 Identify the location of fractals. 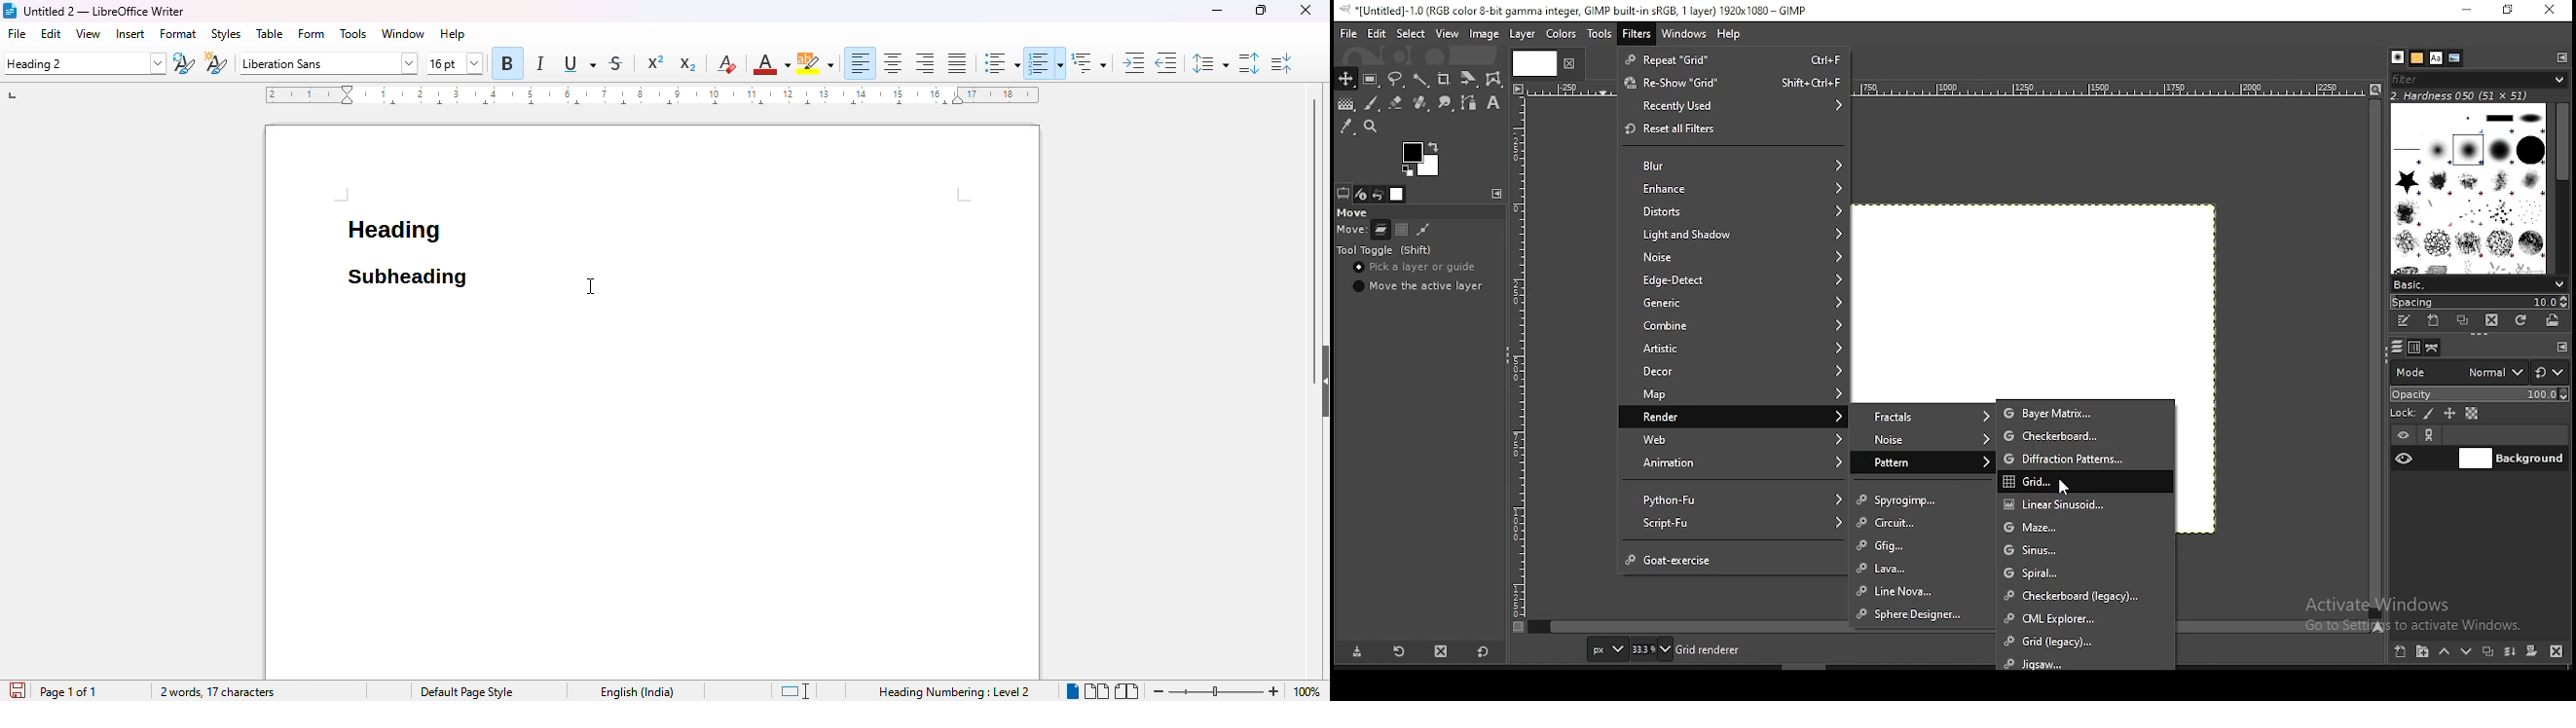
(1924, 415).